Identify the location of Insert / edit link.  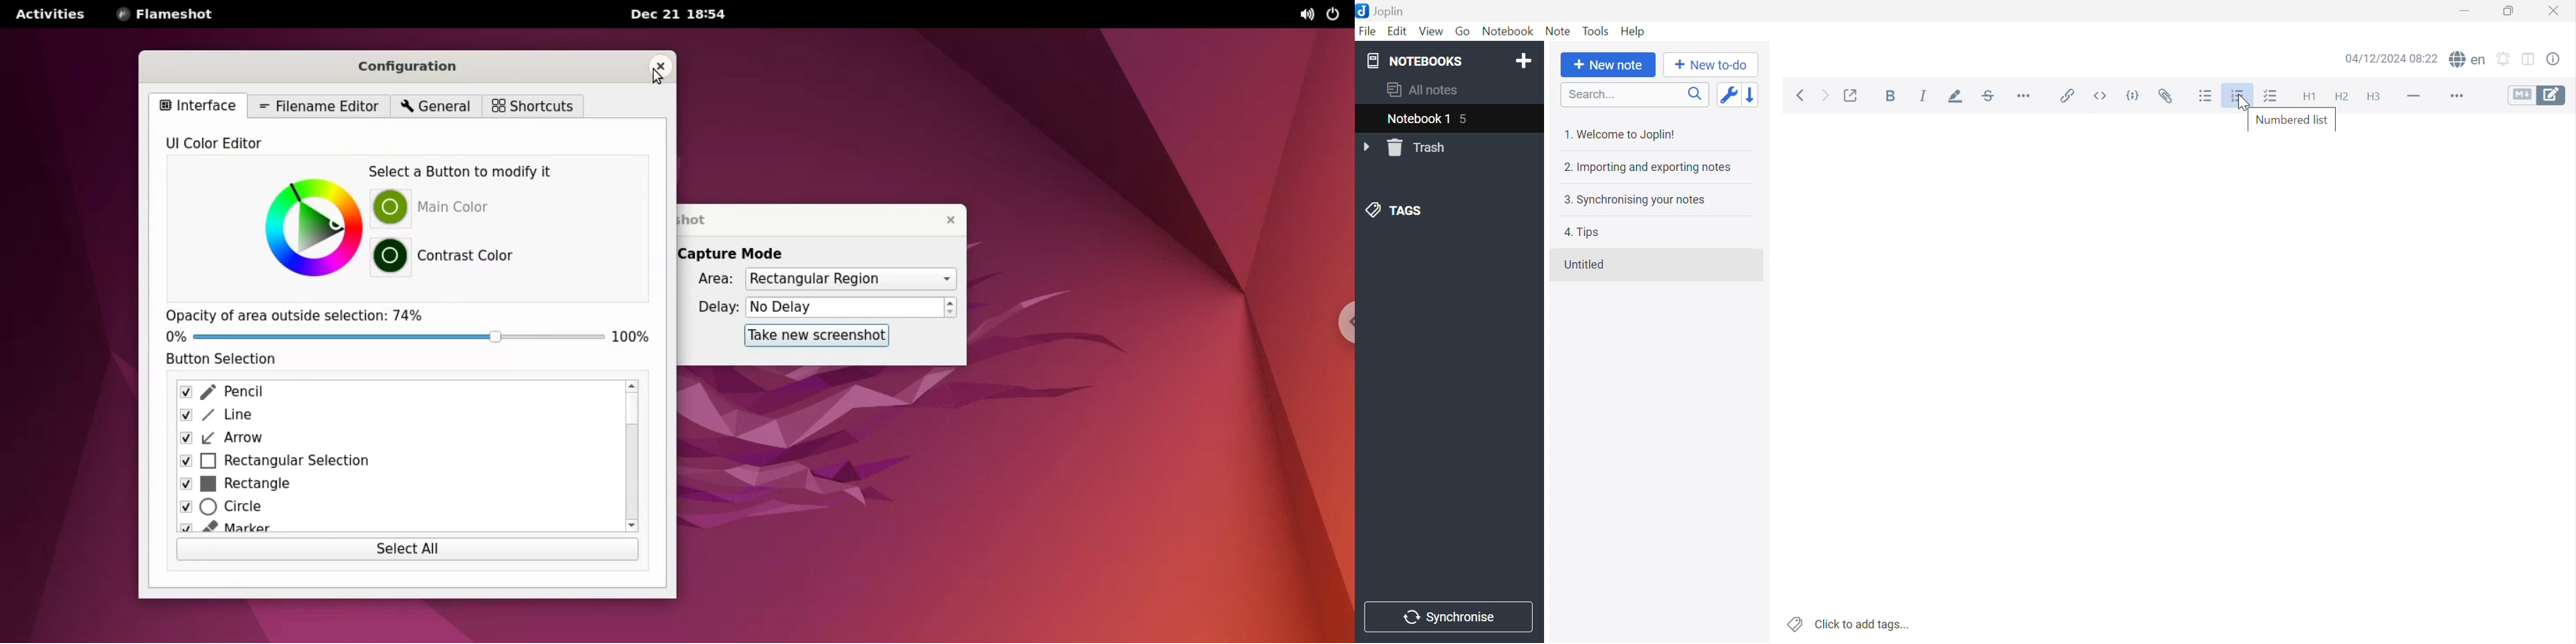
(2065, 96).